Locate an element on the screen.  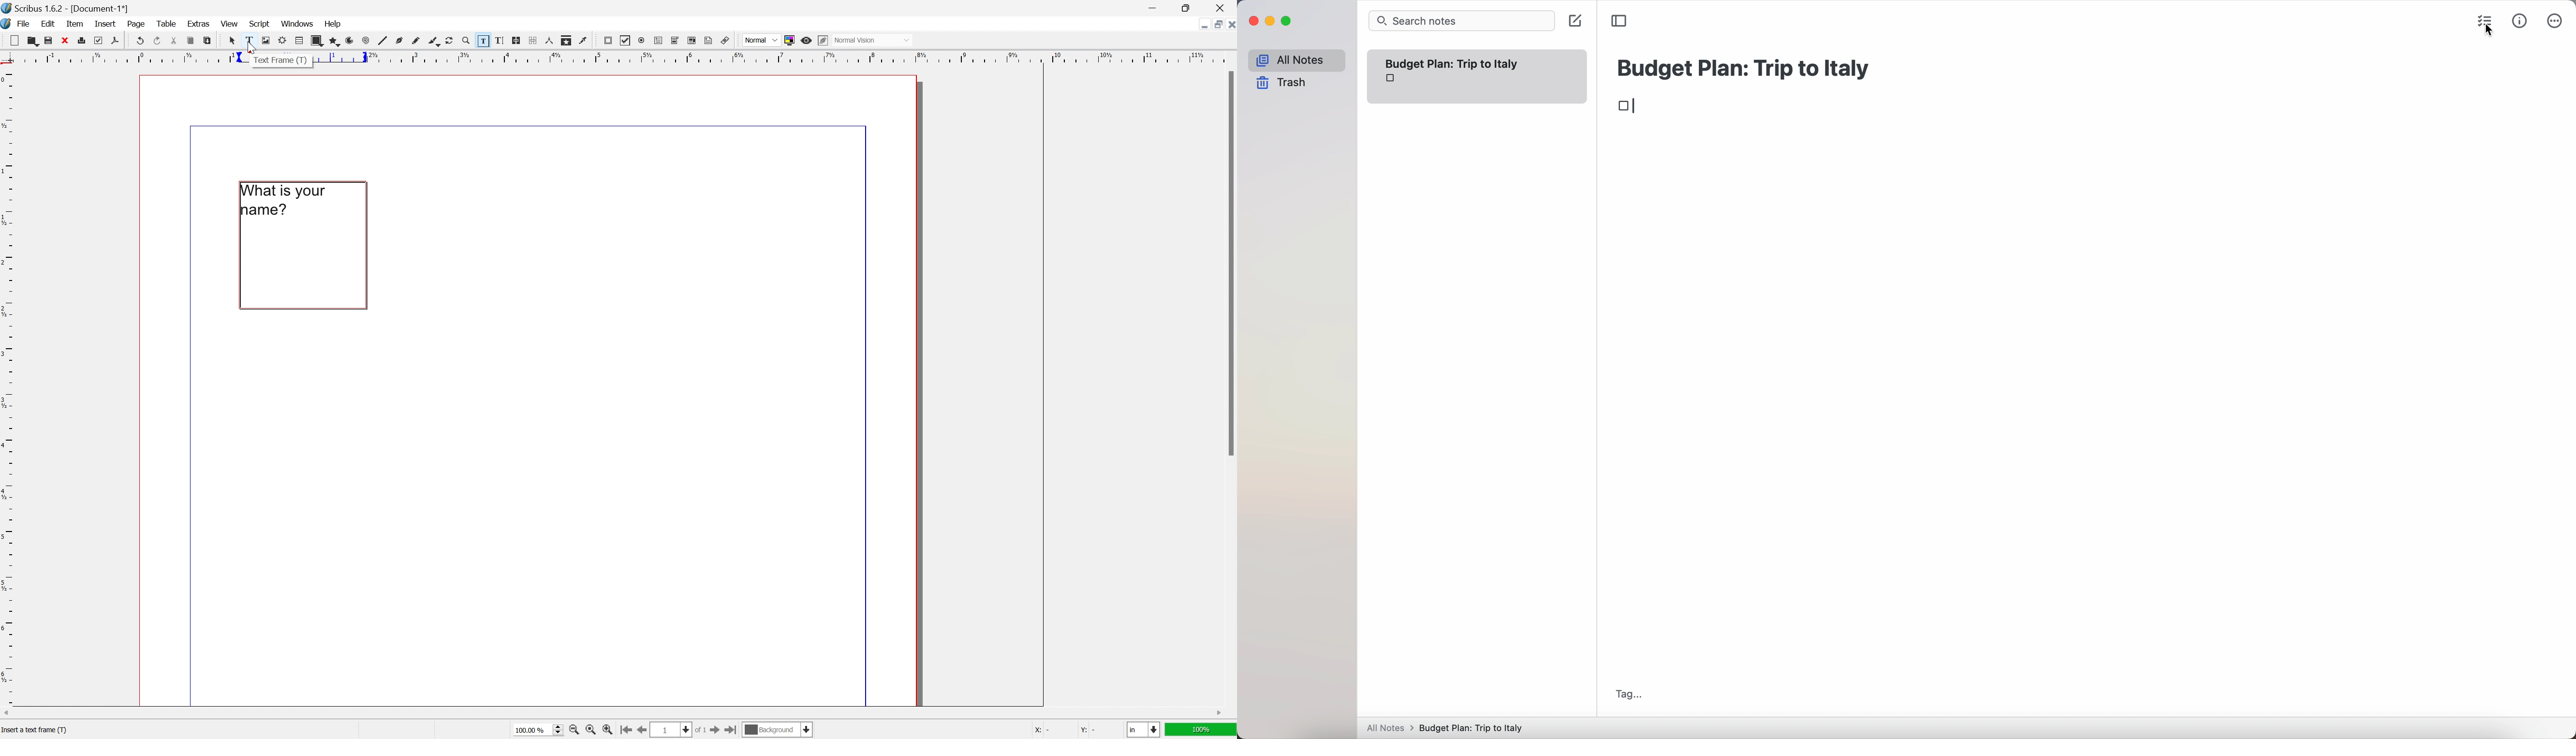
zoom in zoom out is located at coordinates (465, 41).